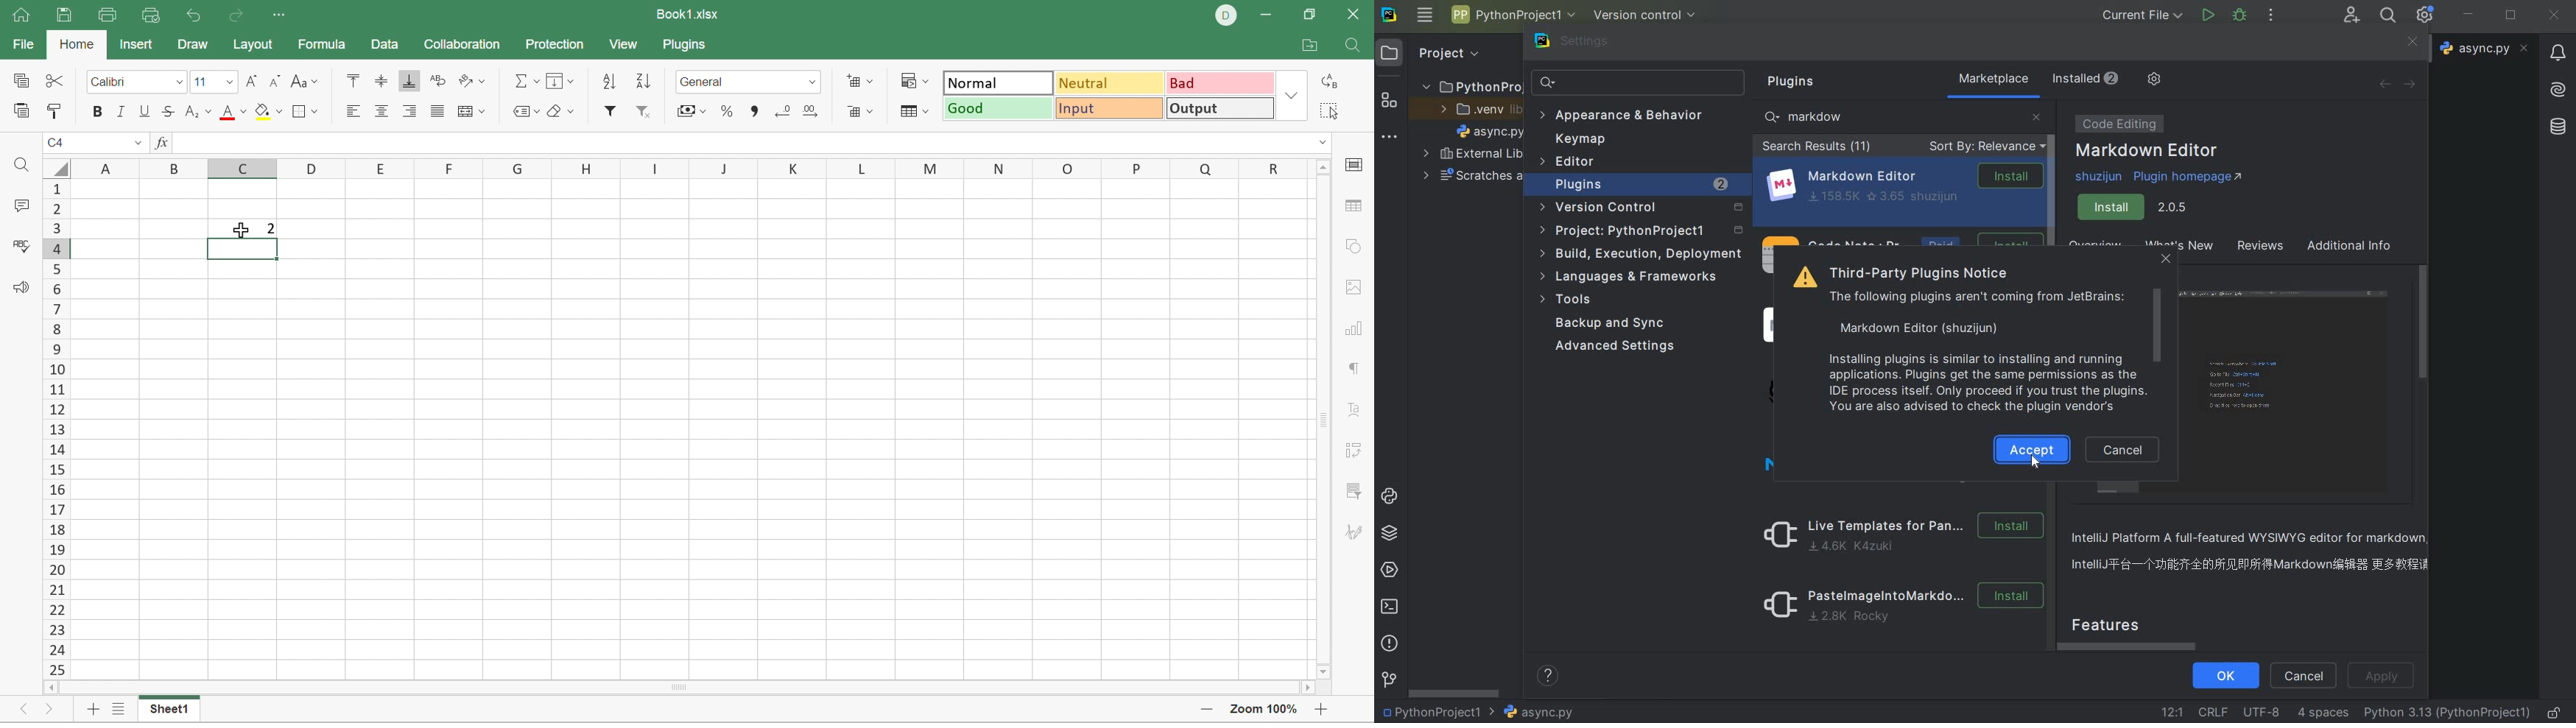 This screenshot has height=728, width=2576. What do you see at coordinates (440, 111) in the screenshot?
I see `Justified` at bounding box center [440, 111].